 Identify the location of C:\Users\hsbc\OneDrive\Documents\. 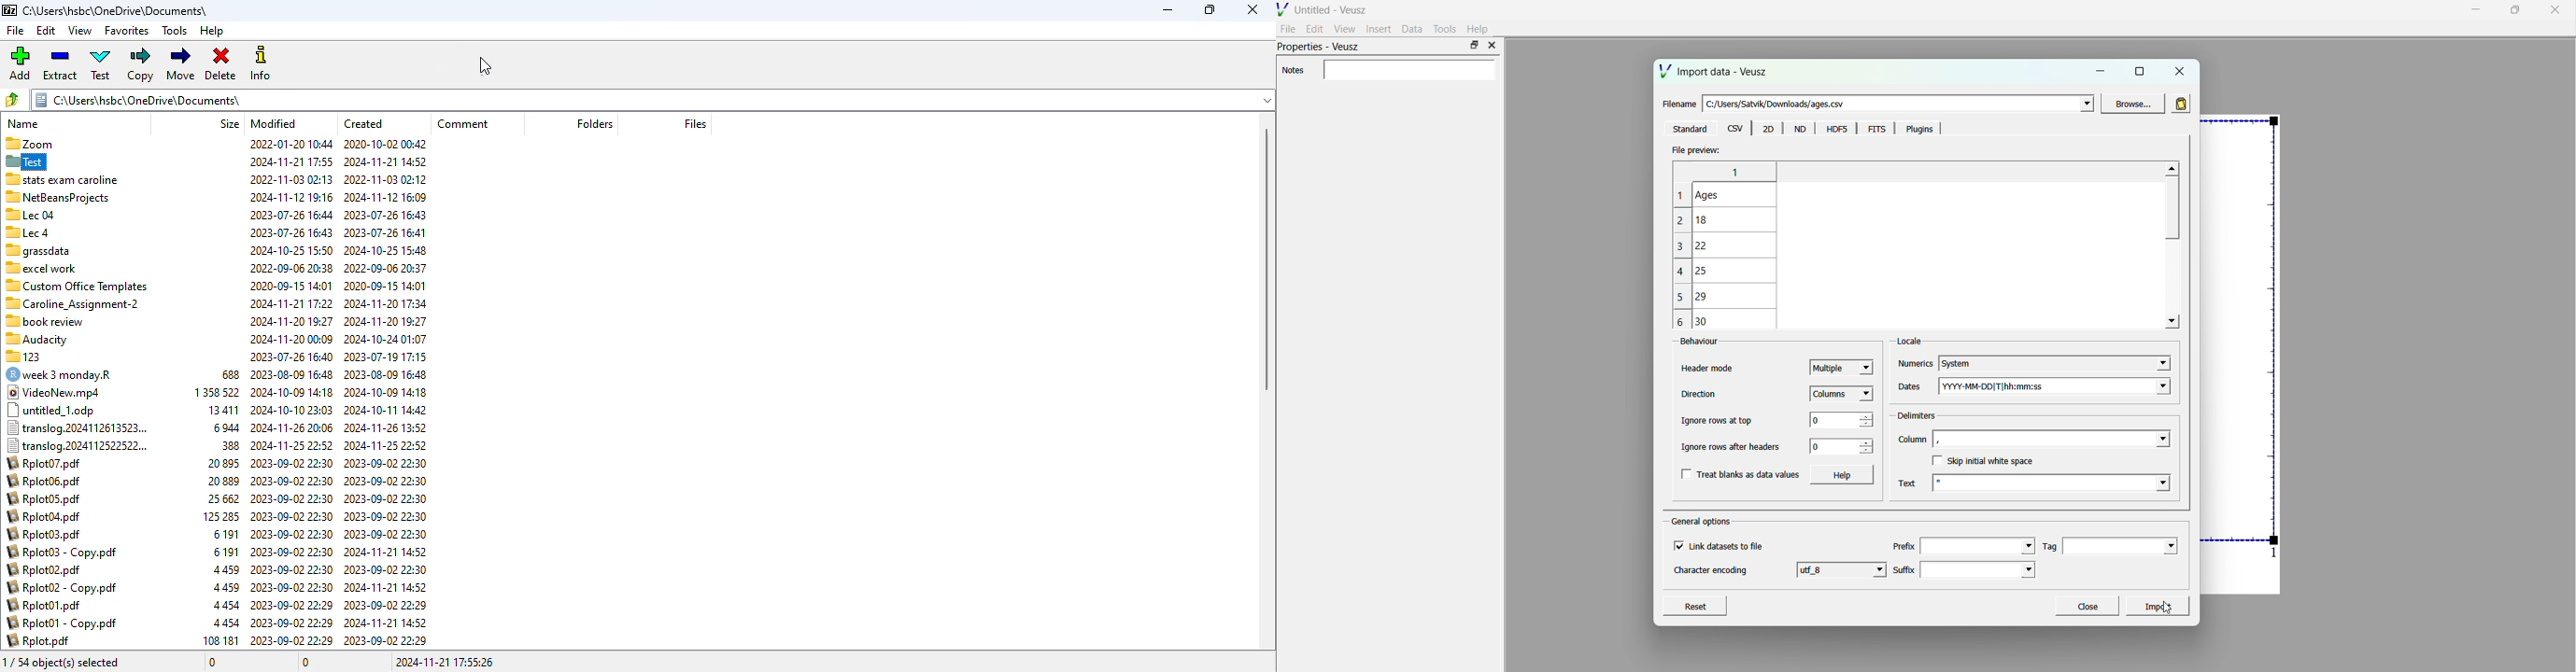
(138, 100).